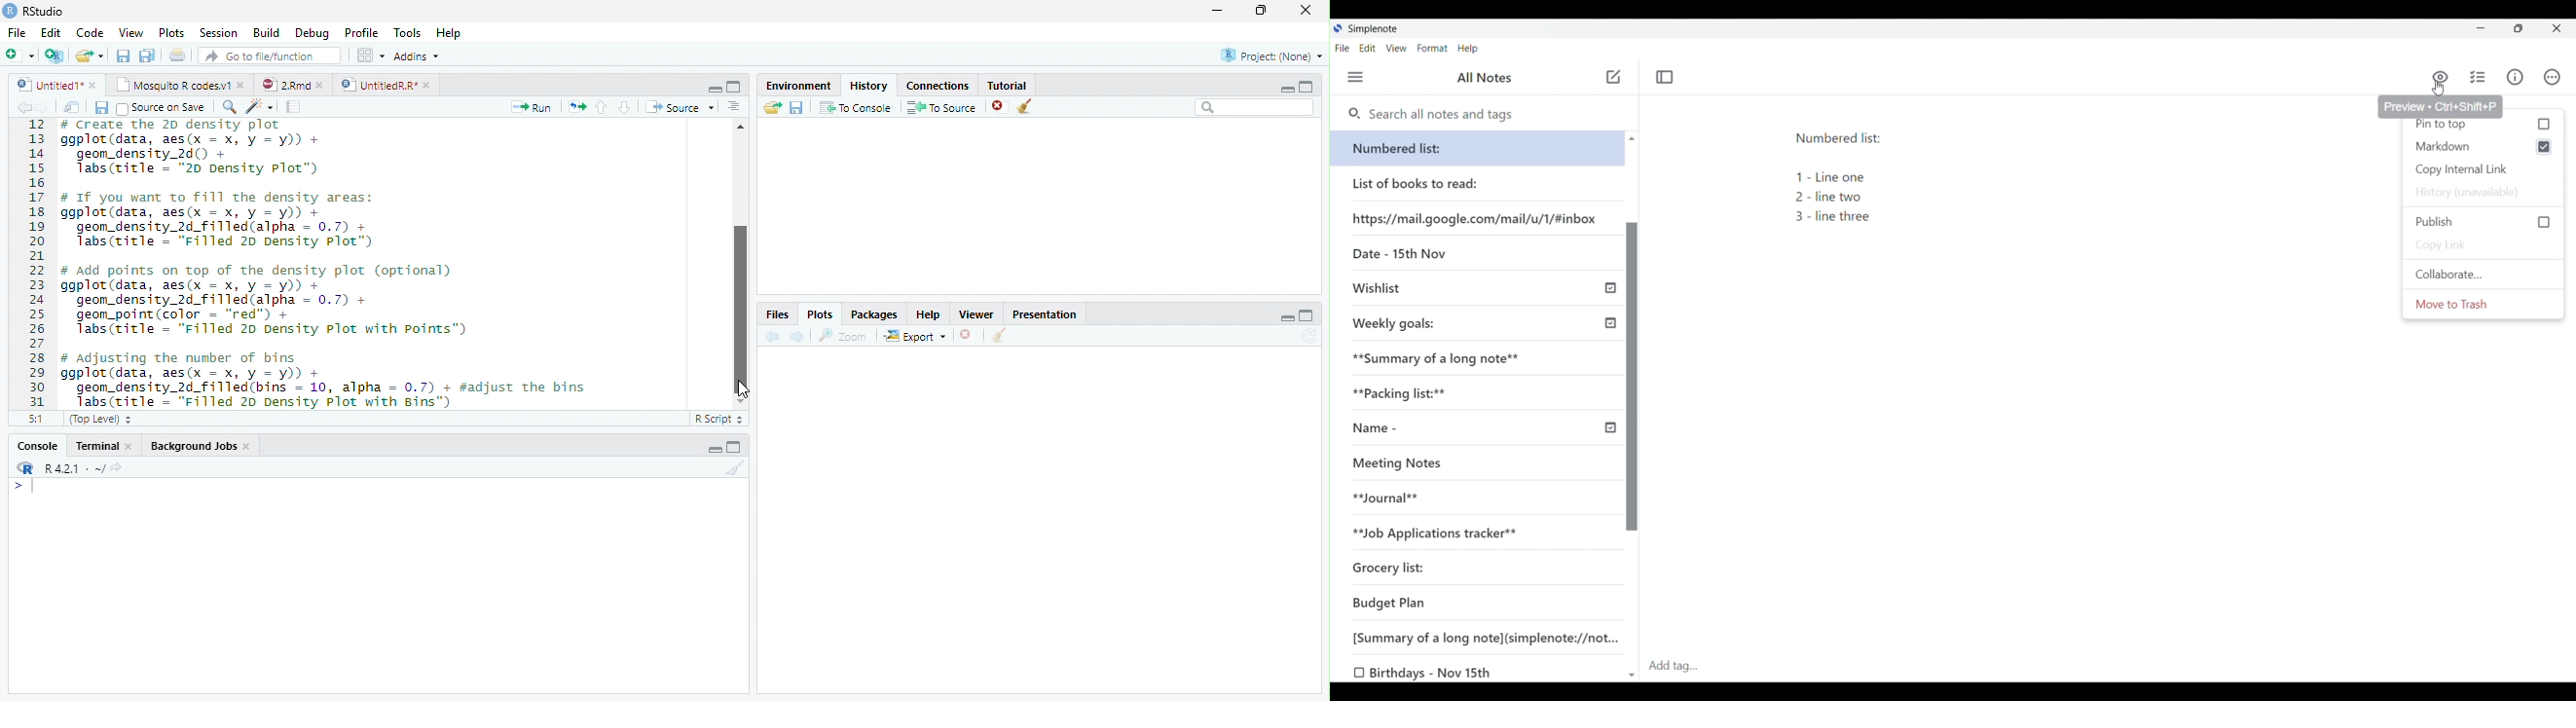 This screenshot has height=728, width=2576. Describe the element at coordinates (741, 309) in the screenshot. I see `vertical Scrollbar` at that location.